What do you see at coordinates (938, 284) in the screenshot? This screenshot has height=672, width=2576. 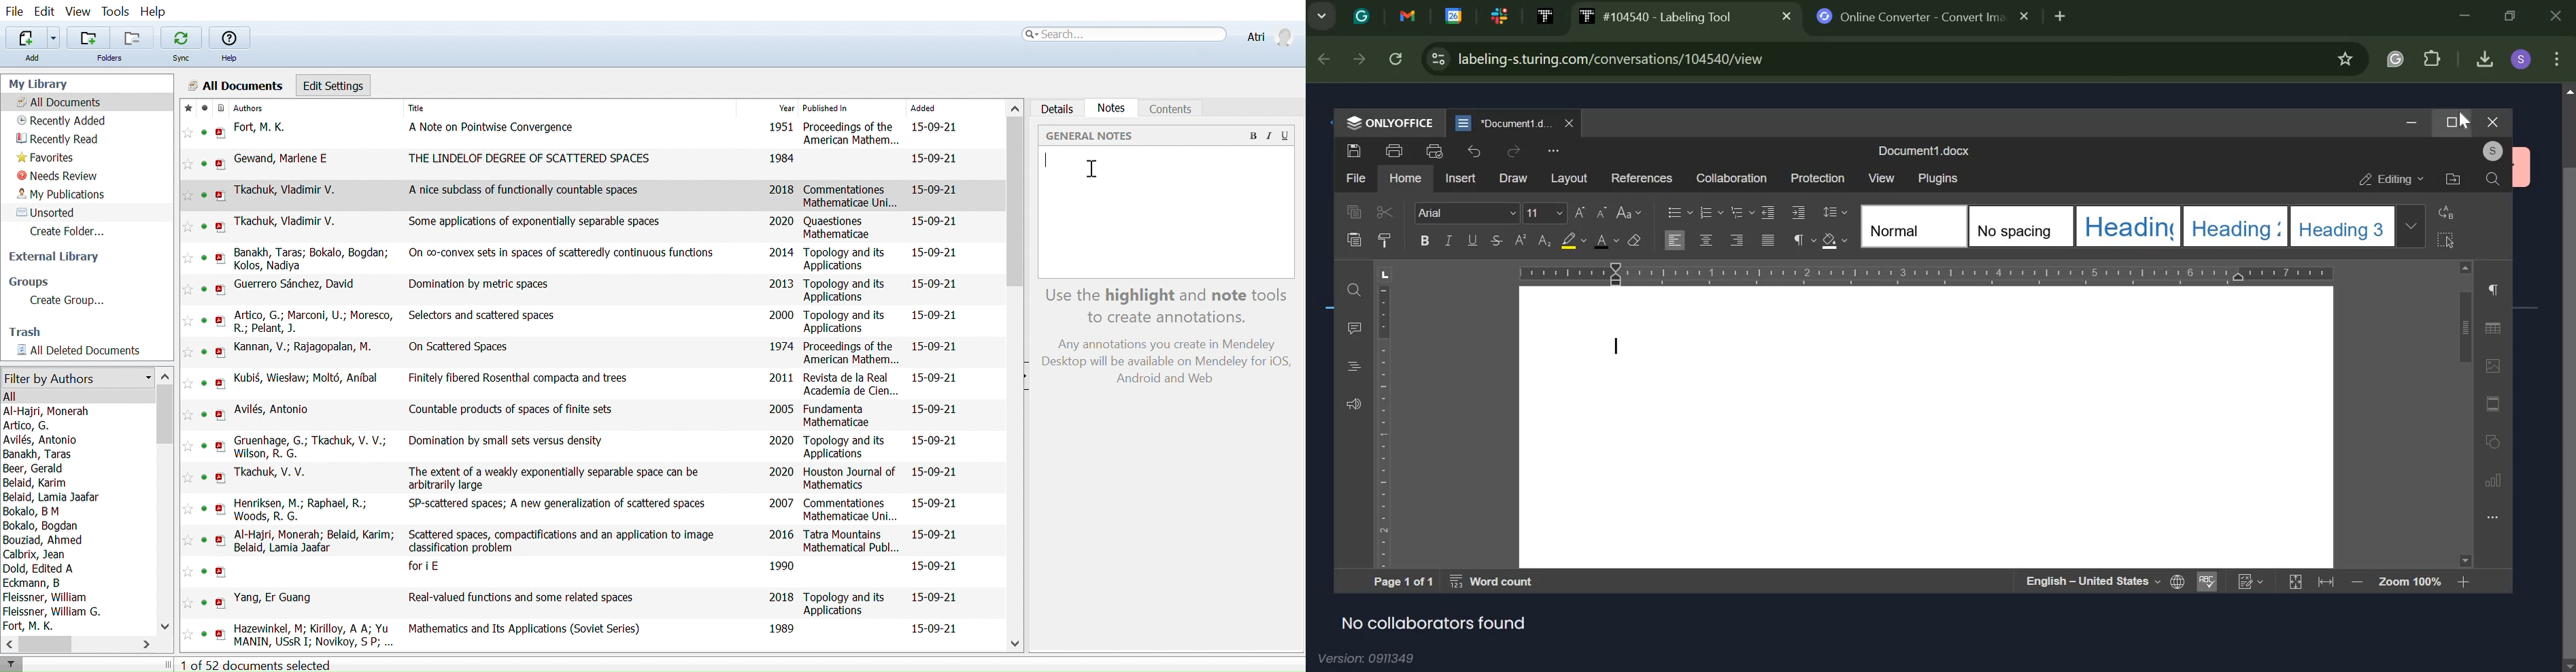 I see `15-09-21` at bounding box center [938, 284].